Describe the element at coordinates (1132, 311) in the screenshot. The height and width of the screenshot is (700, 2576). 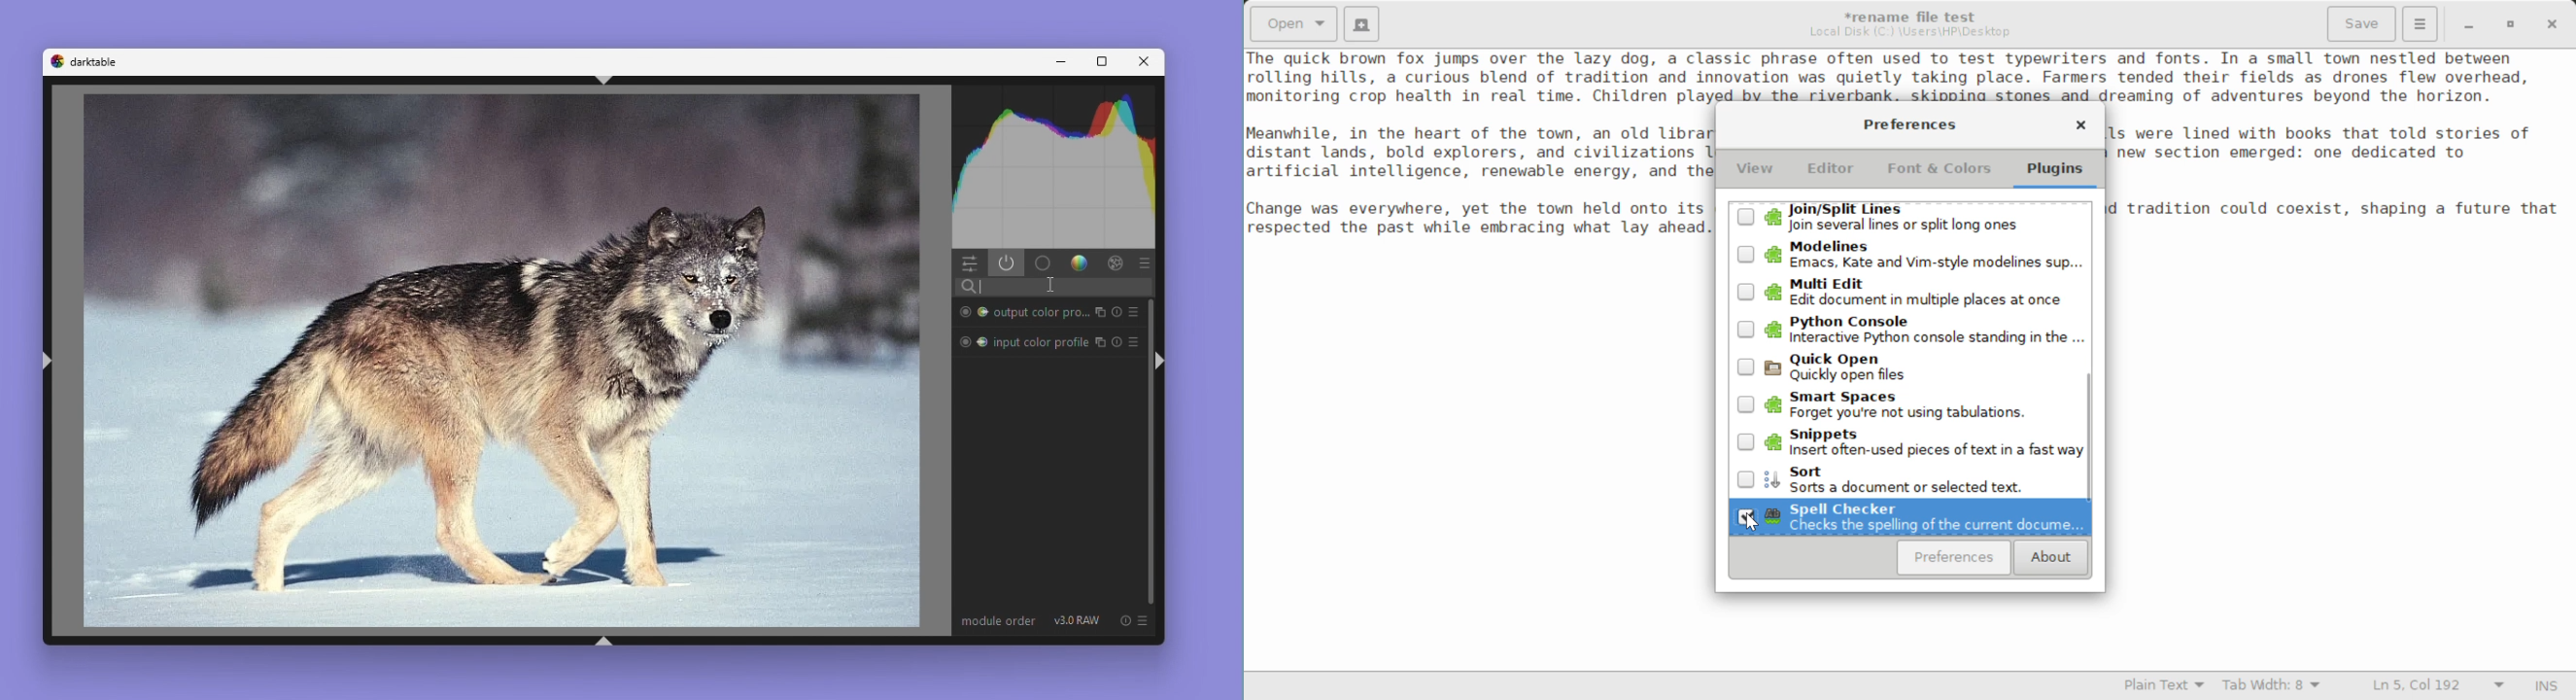
I see `preset` at that location.